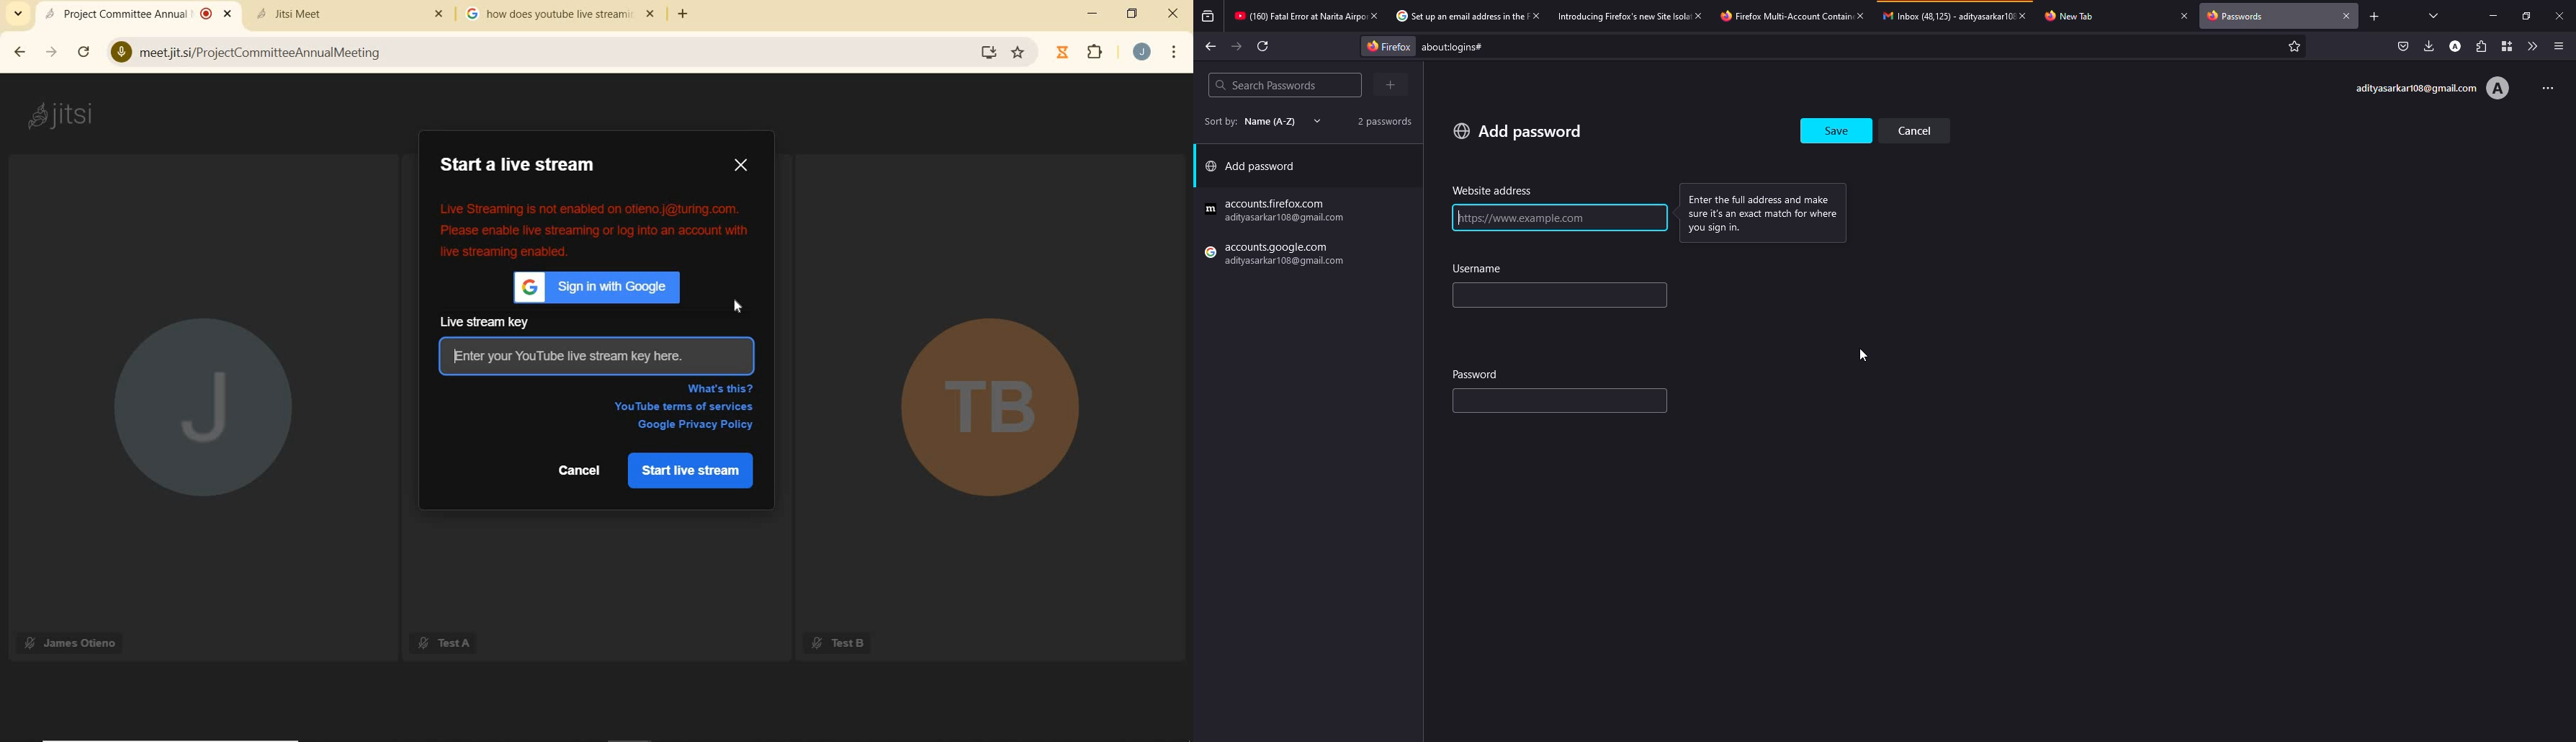  Describe the element at coordinates (1297, 17) in the screenshot. I see `tab` at that location.